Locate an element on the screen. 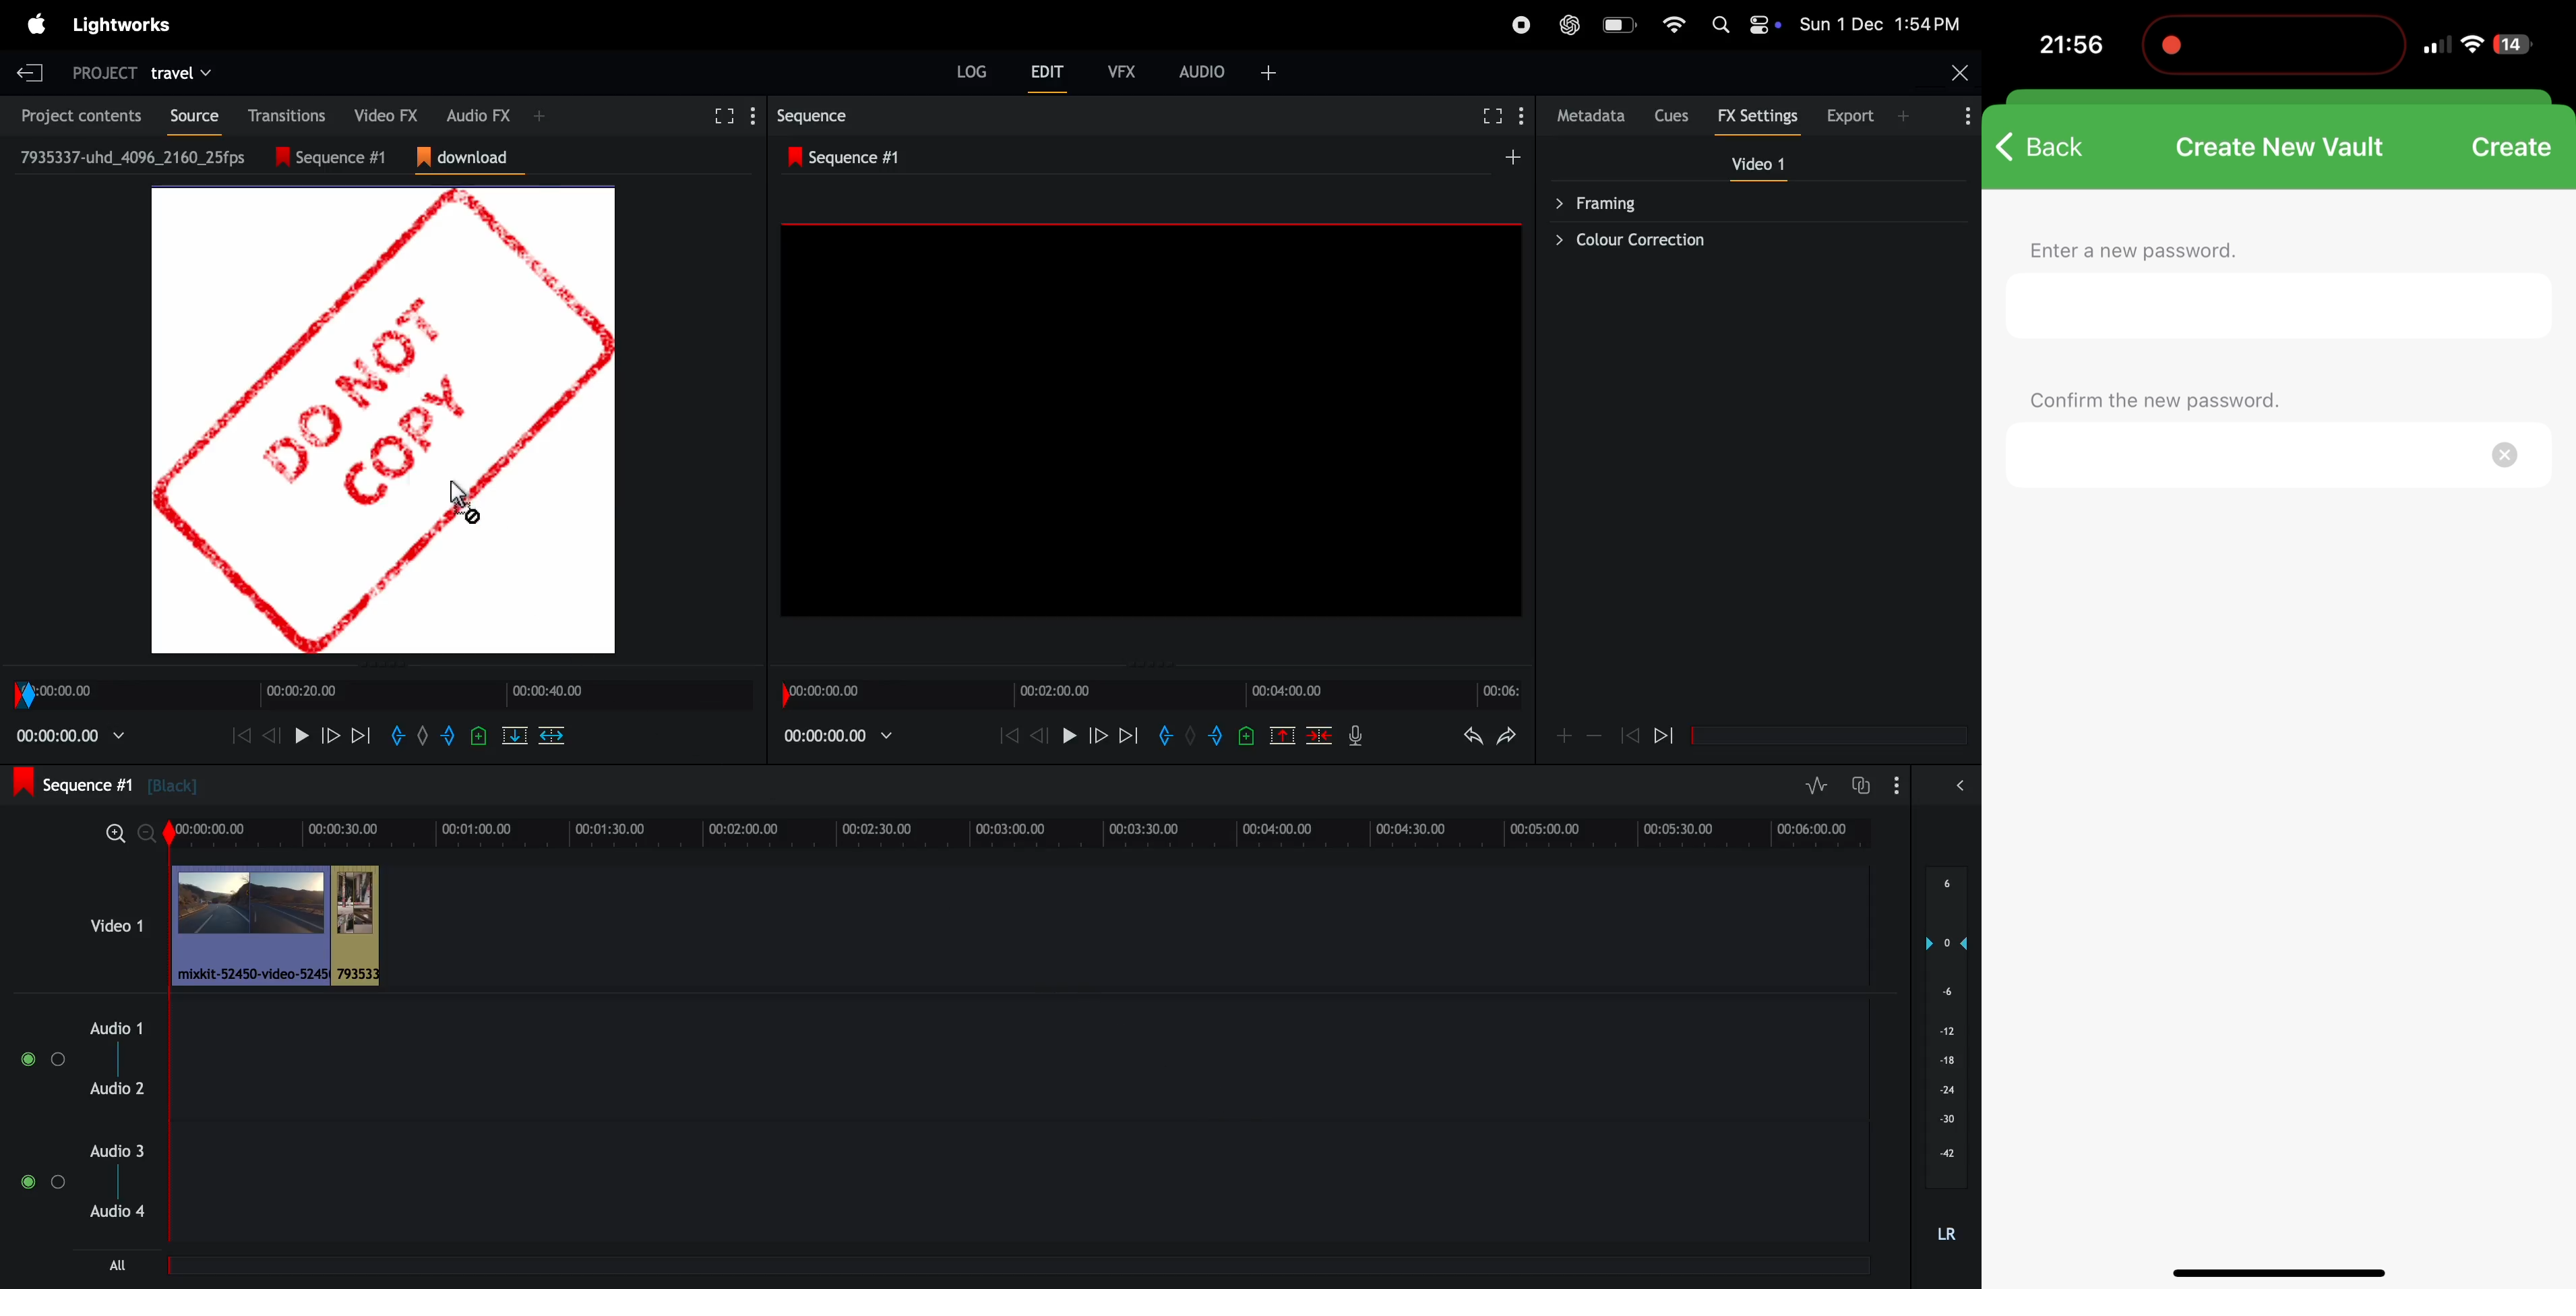 The width and height of the screenshot is (2576, 1316). timef frame is located at coordinates (1026, 833).